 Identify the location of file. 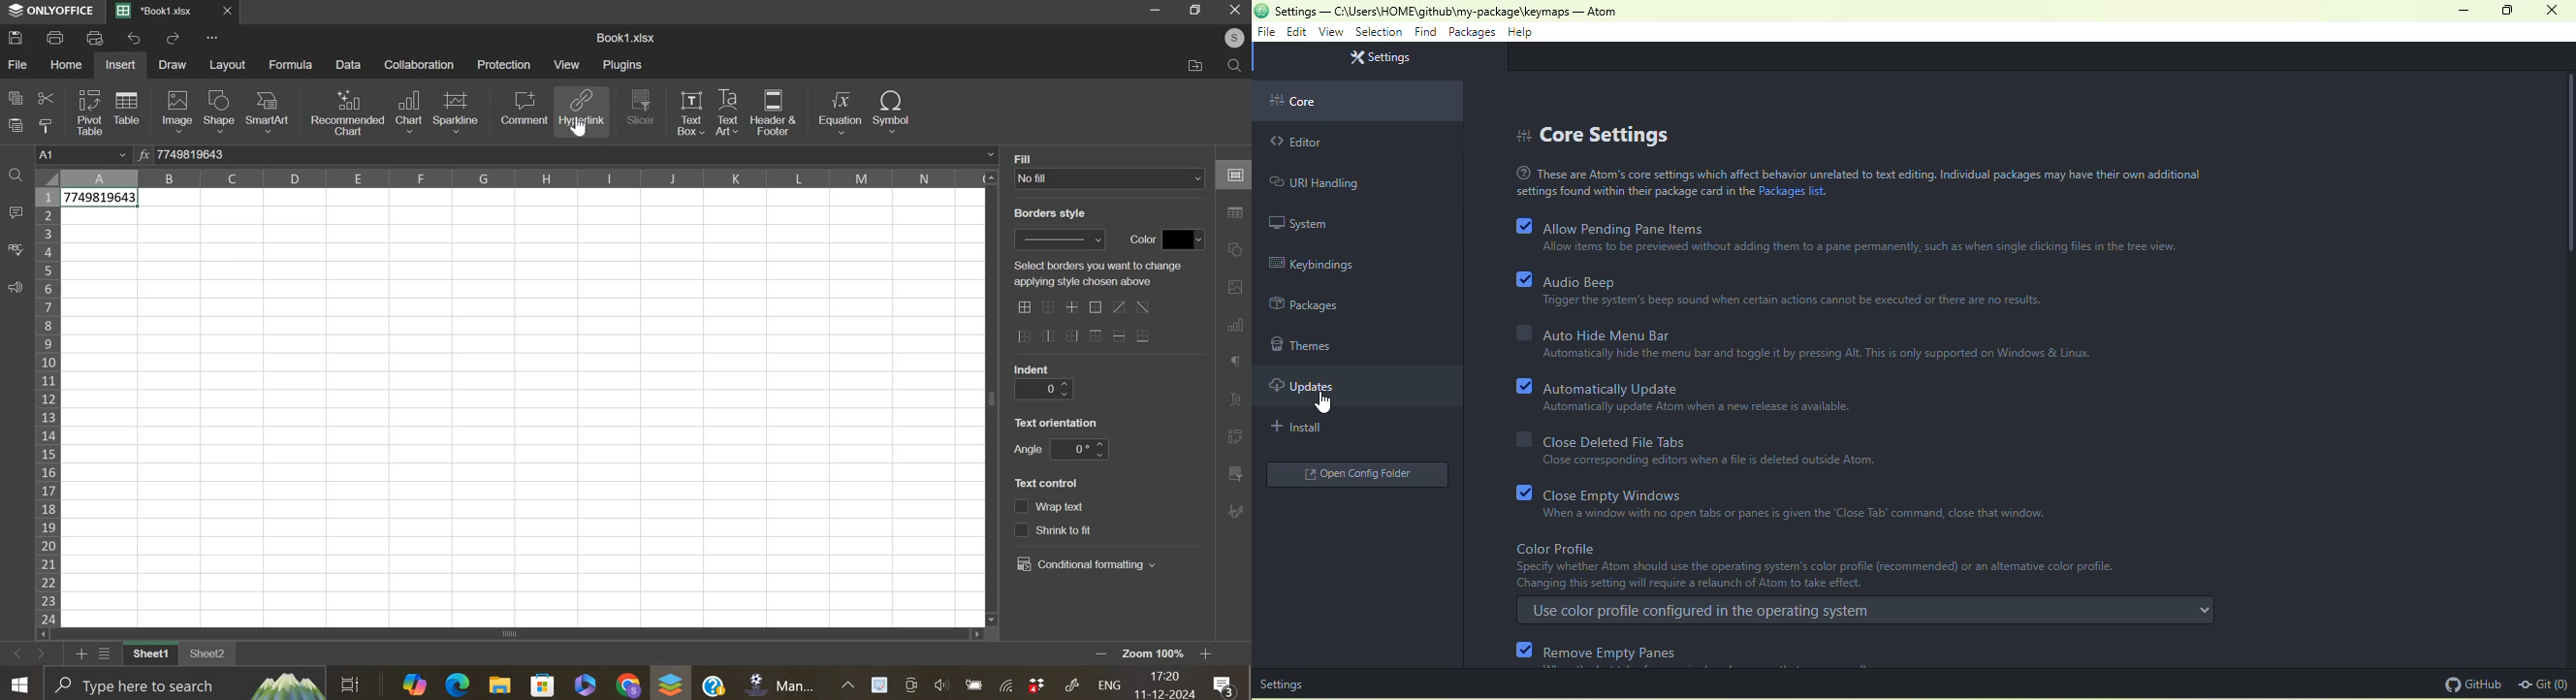
(18, 64).